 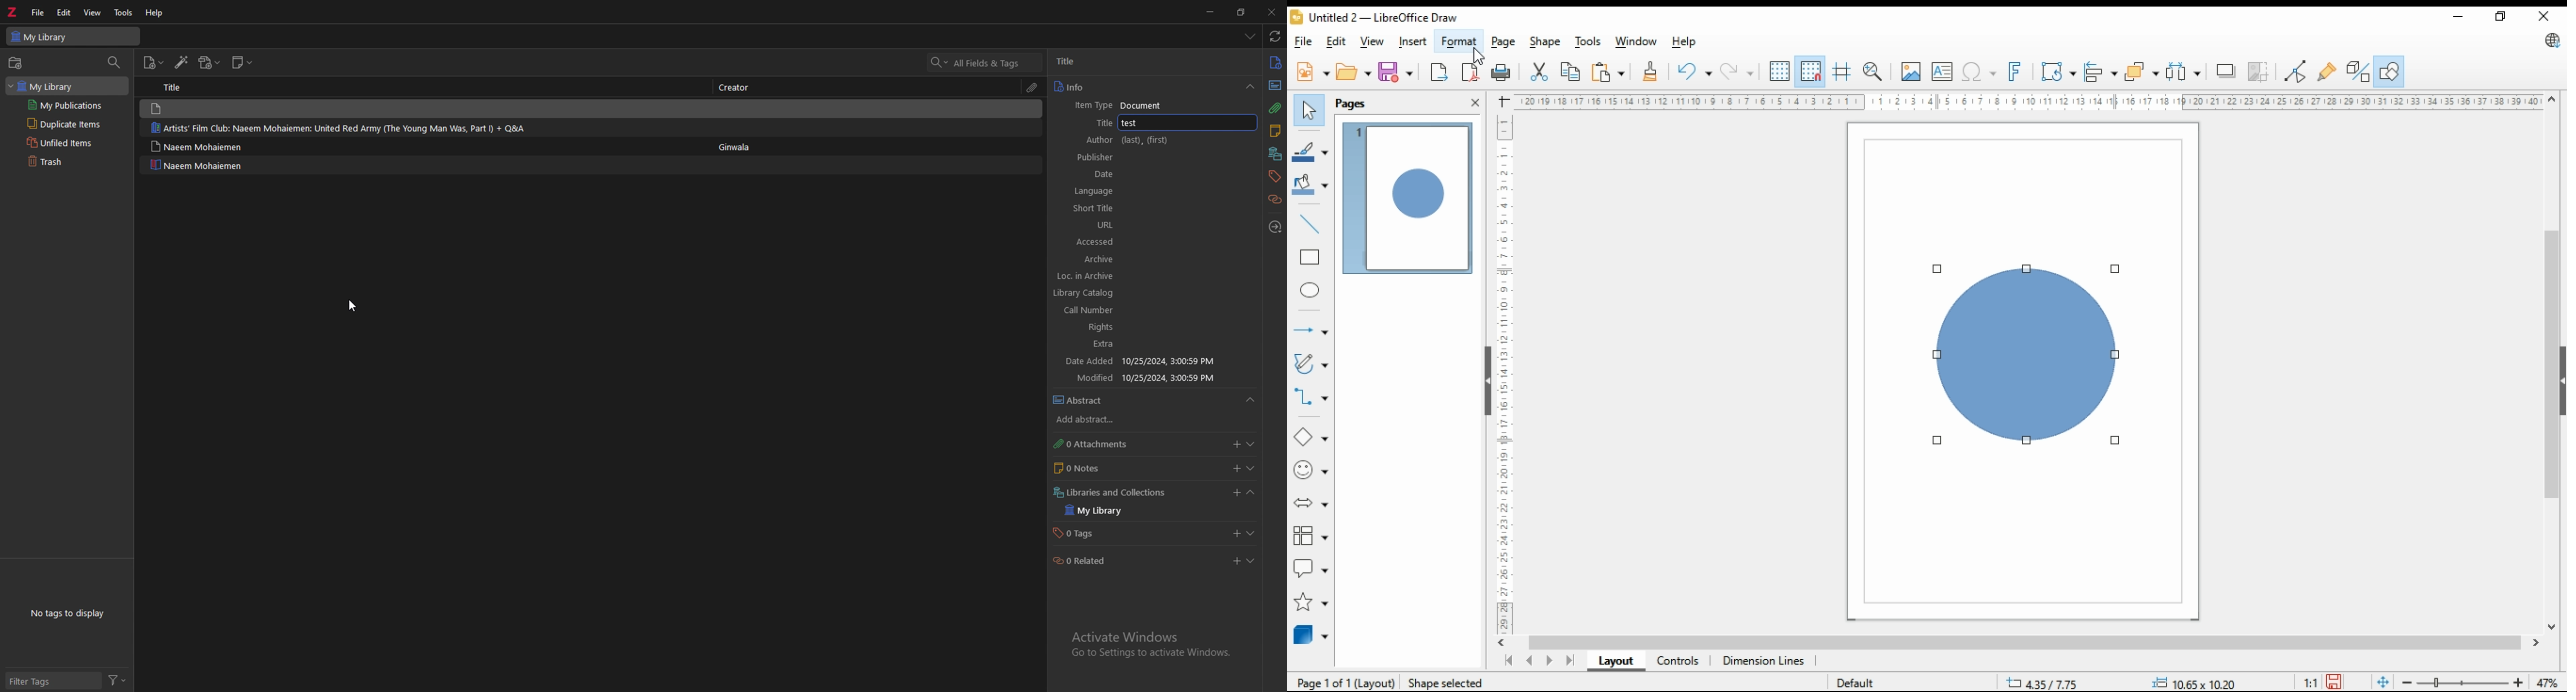 What do you see at coordinates (1090, 158) in the screenshot?
I see `encyclopedia title` at bounding box center [1090, 158].